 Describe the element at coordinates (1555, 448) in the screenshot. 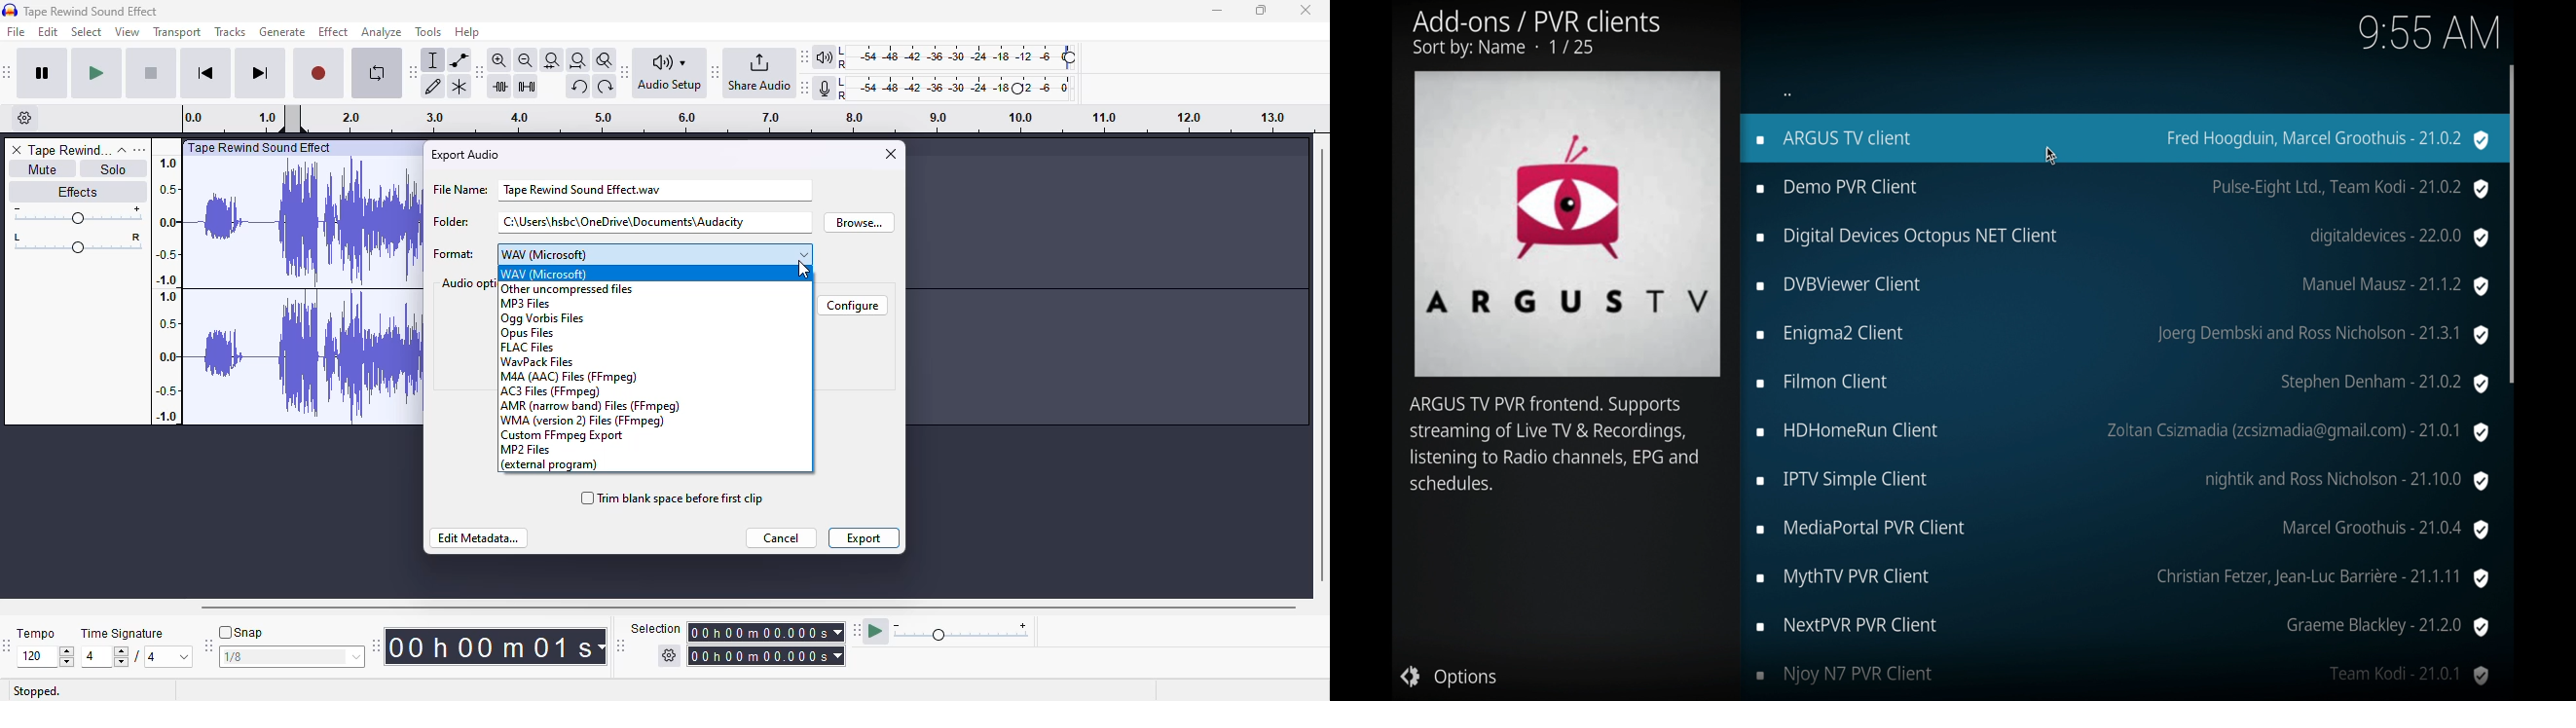

I see `ARGUS TV PVR frontend. Supports
streaming of Live TV & Recordings,
listening to Radio channels, EPG and
schedules.` at that location.